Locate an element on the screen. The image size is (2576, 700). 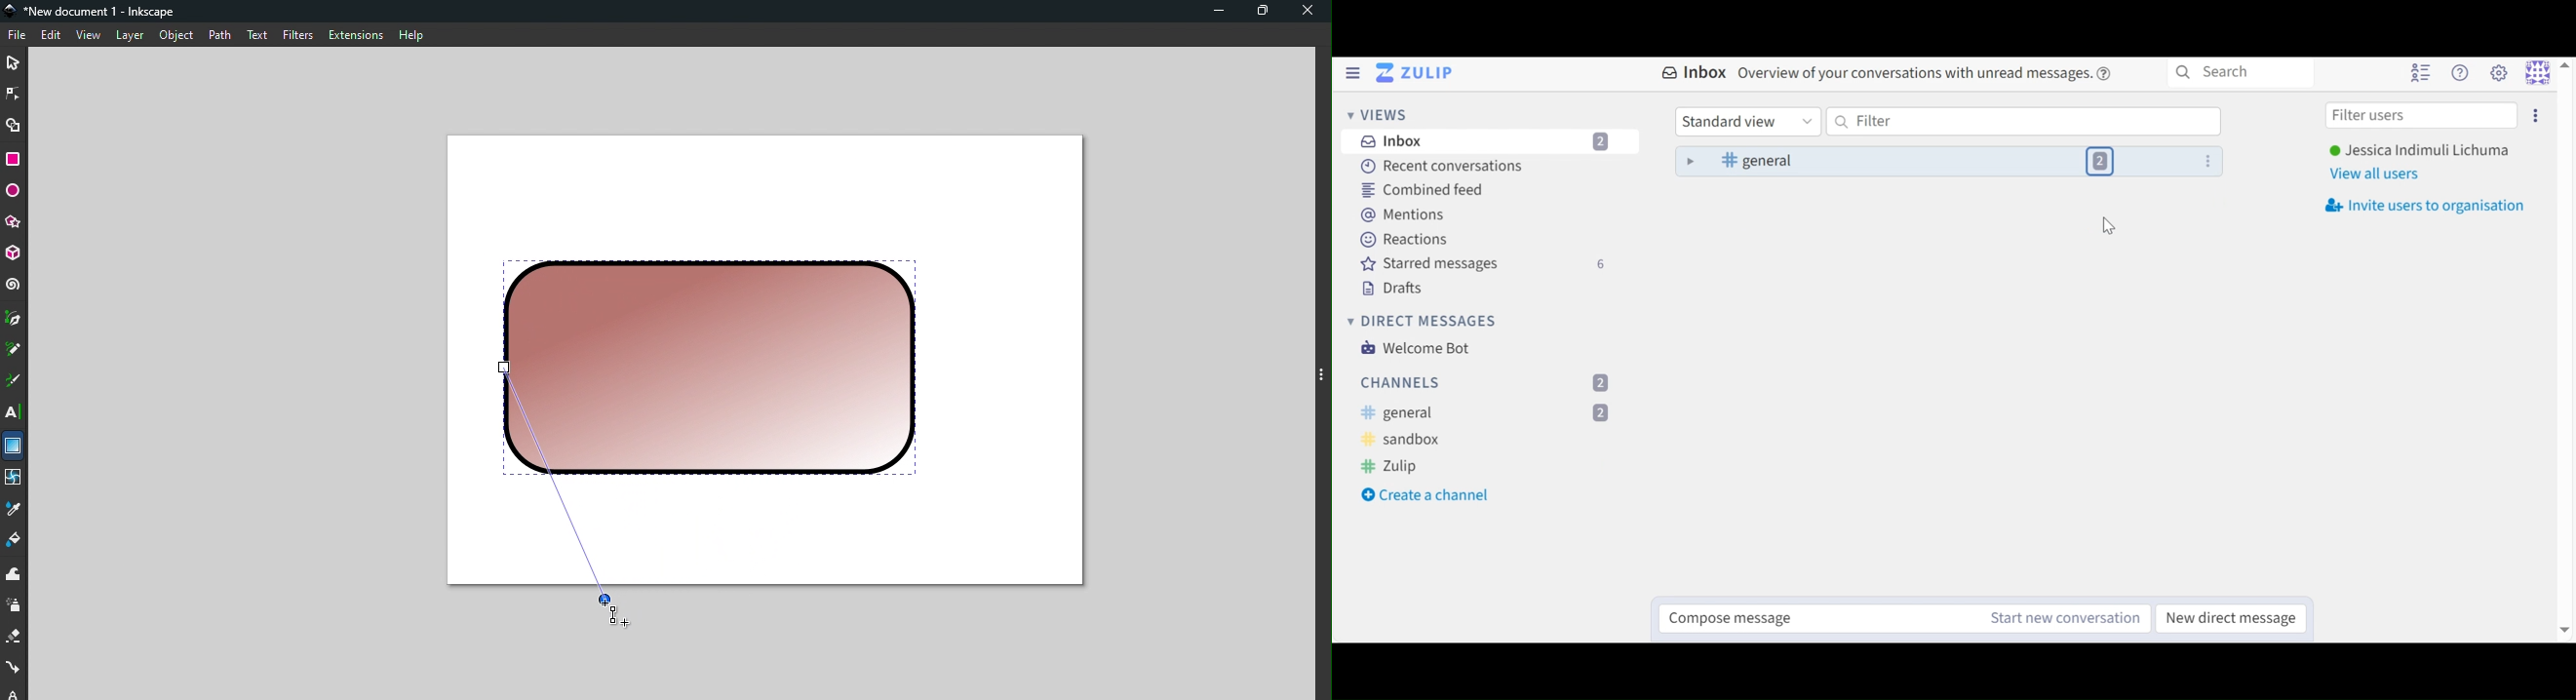
General is located at coordinates (1490, 412).